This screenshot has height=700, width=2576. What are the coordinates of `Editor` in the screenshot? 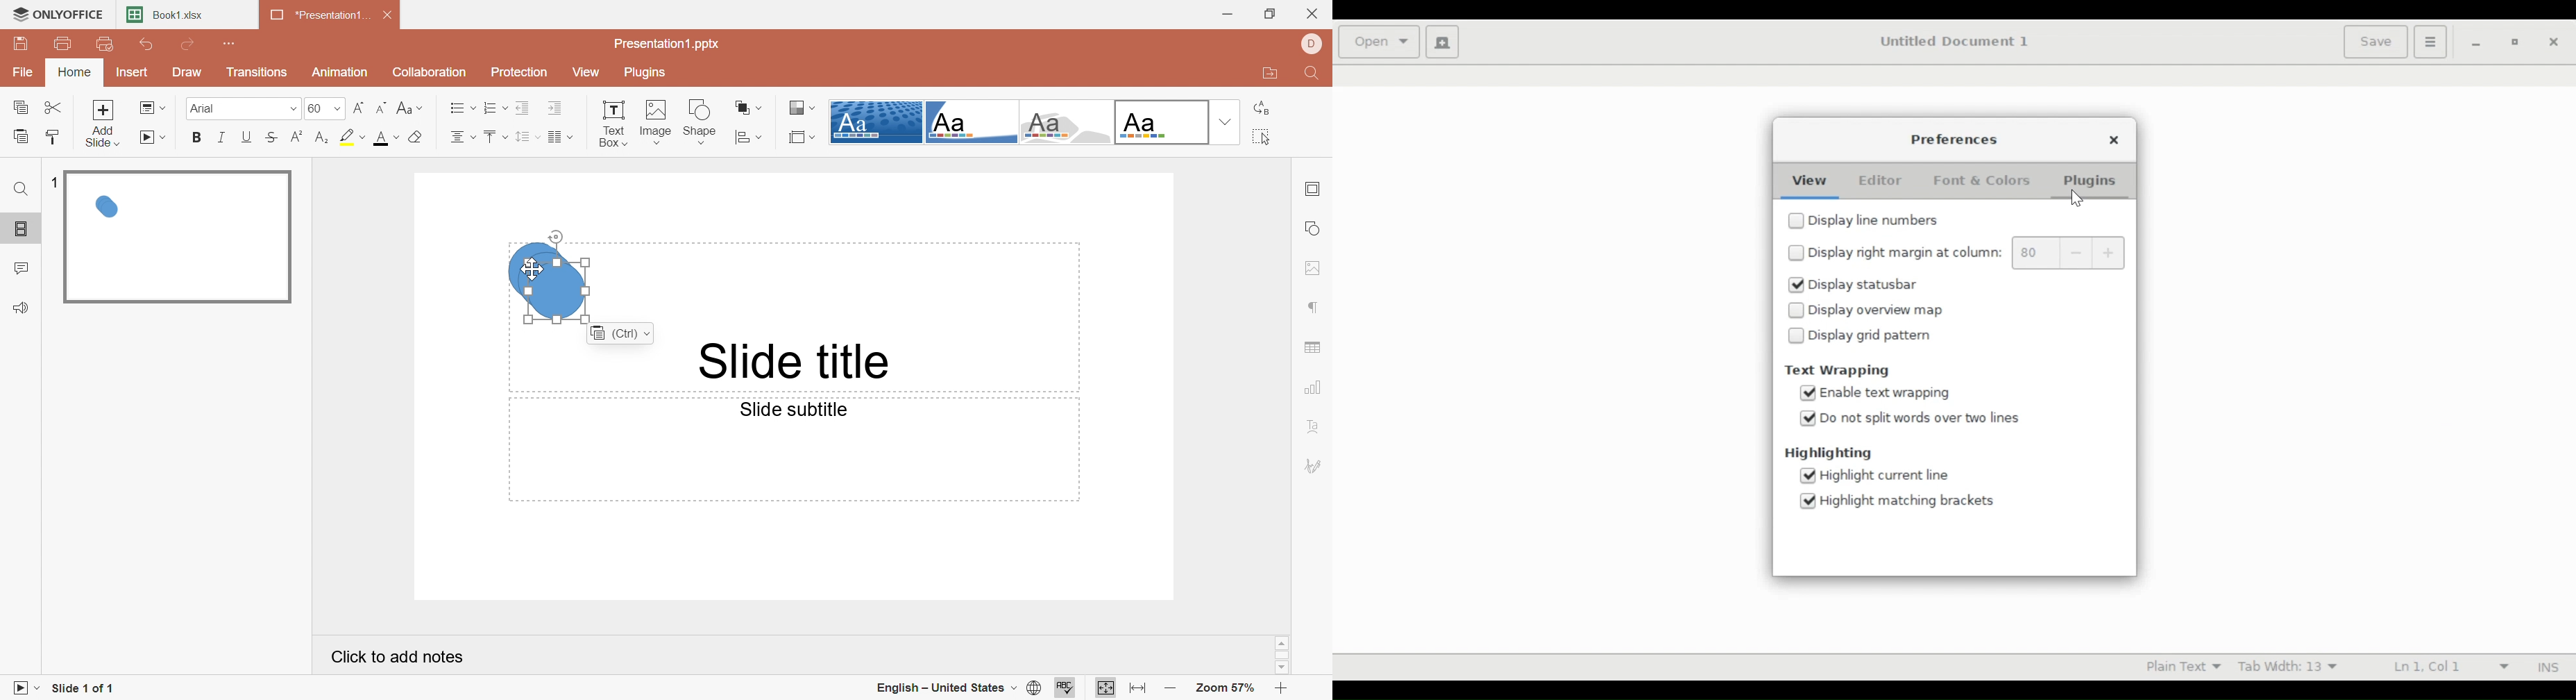 It's located at (1881, 180).